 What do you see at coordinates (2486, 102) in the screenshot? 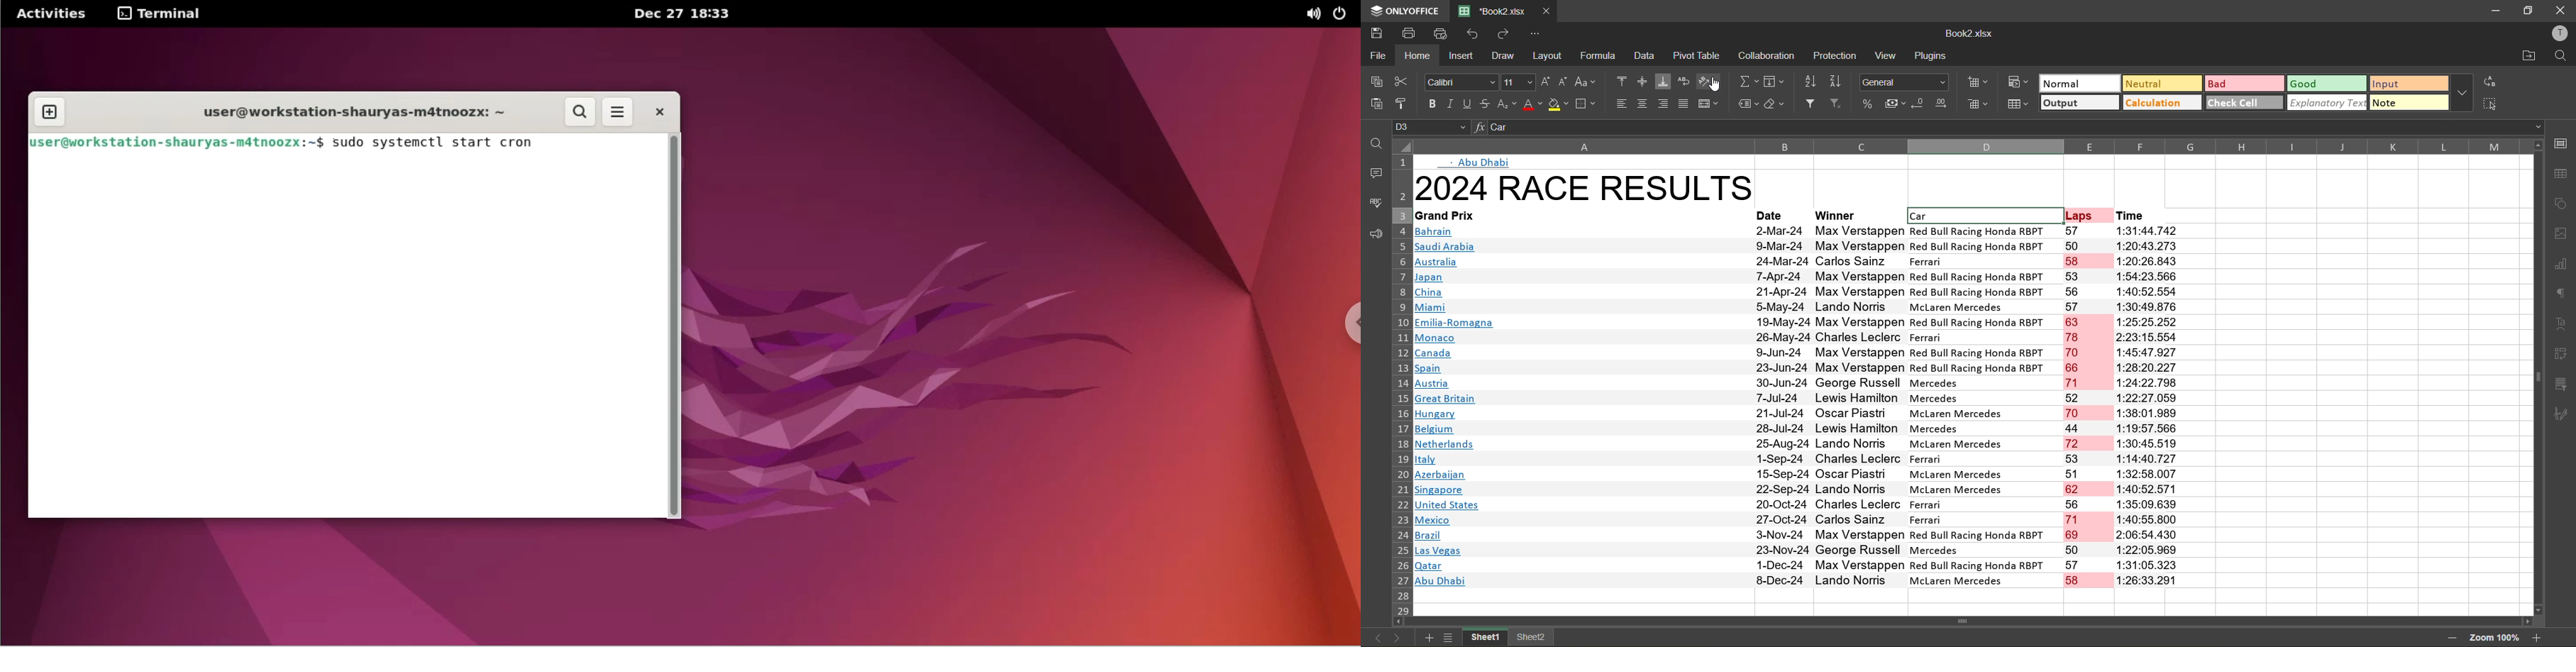
I see `select all` at bounding box center [2486, 102].